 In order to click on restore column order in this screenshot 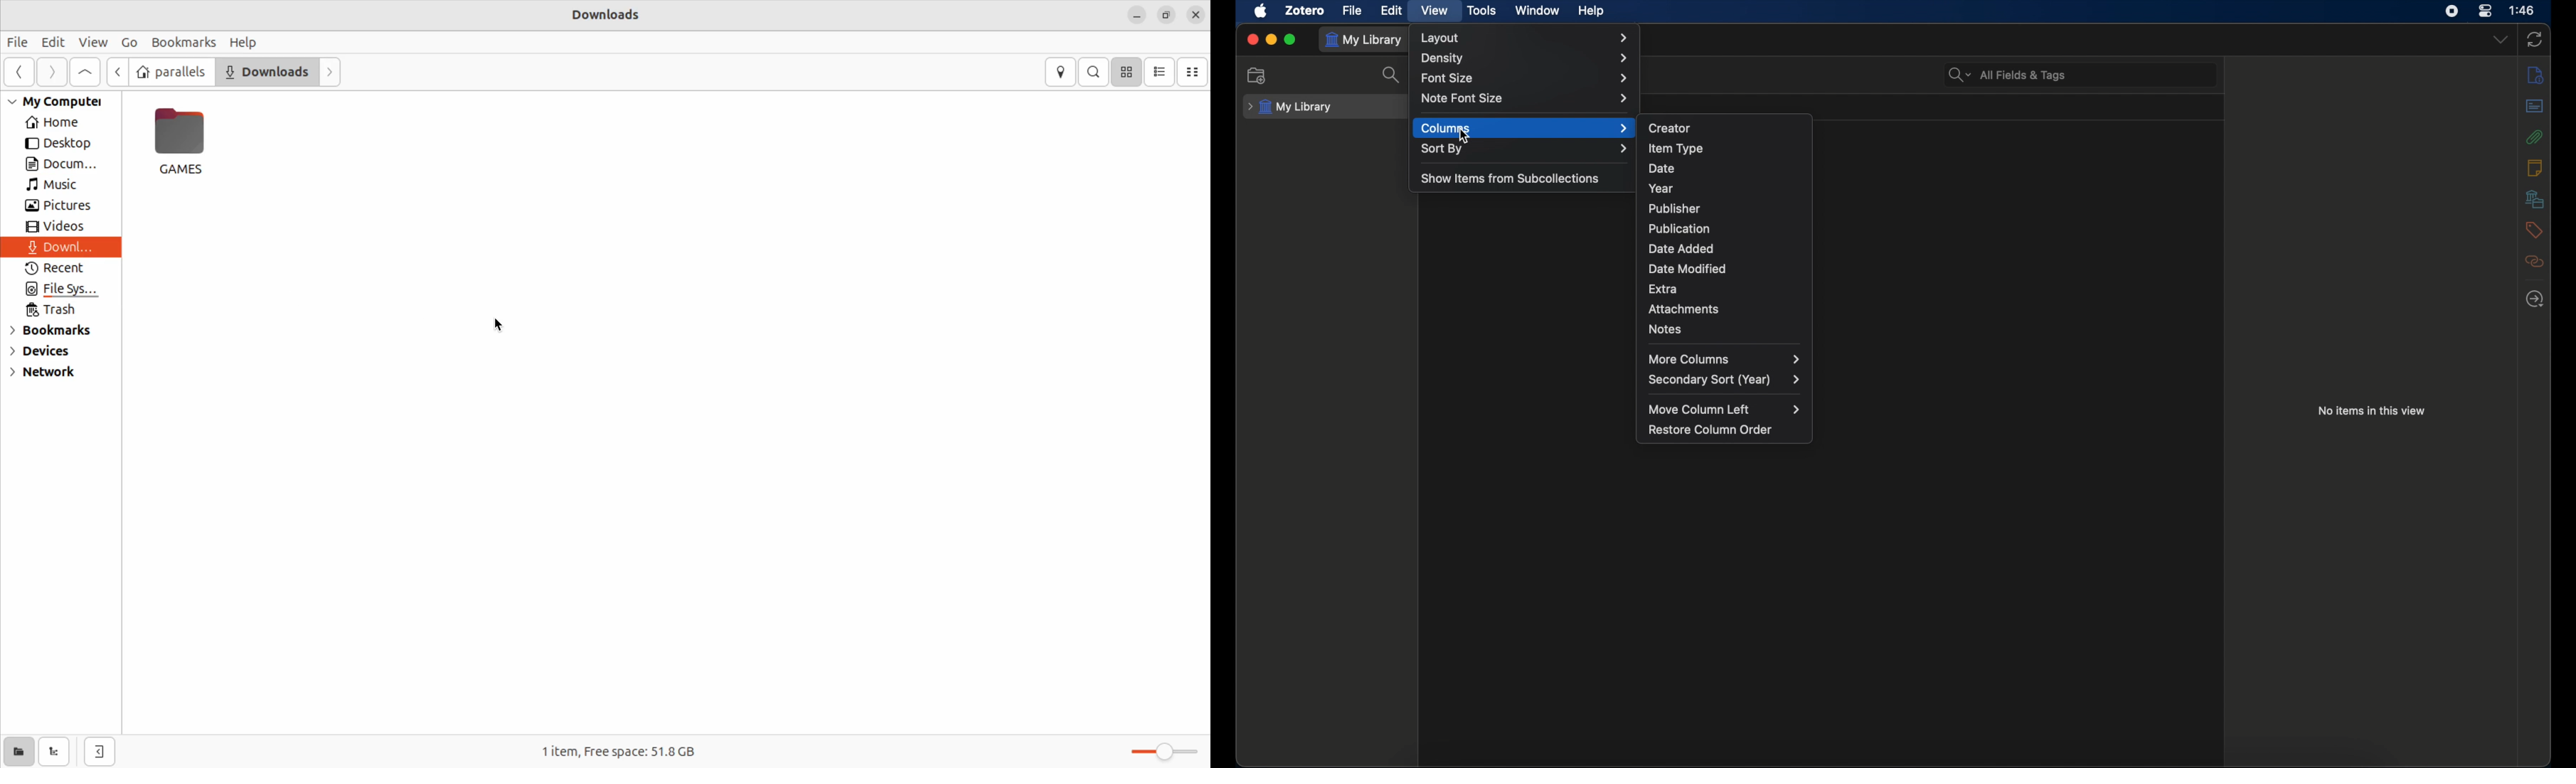, I will do `click(1710, 430)`.